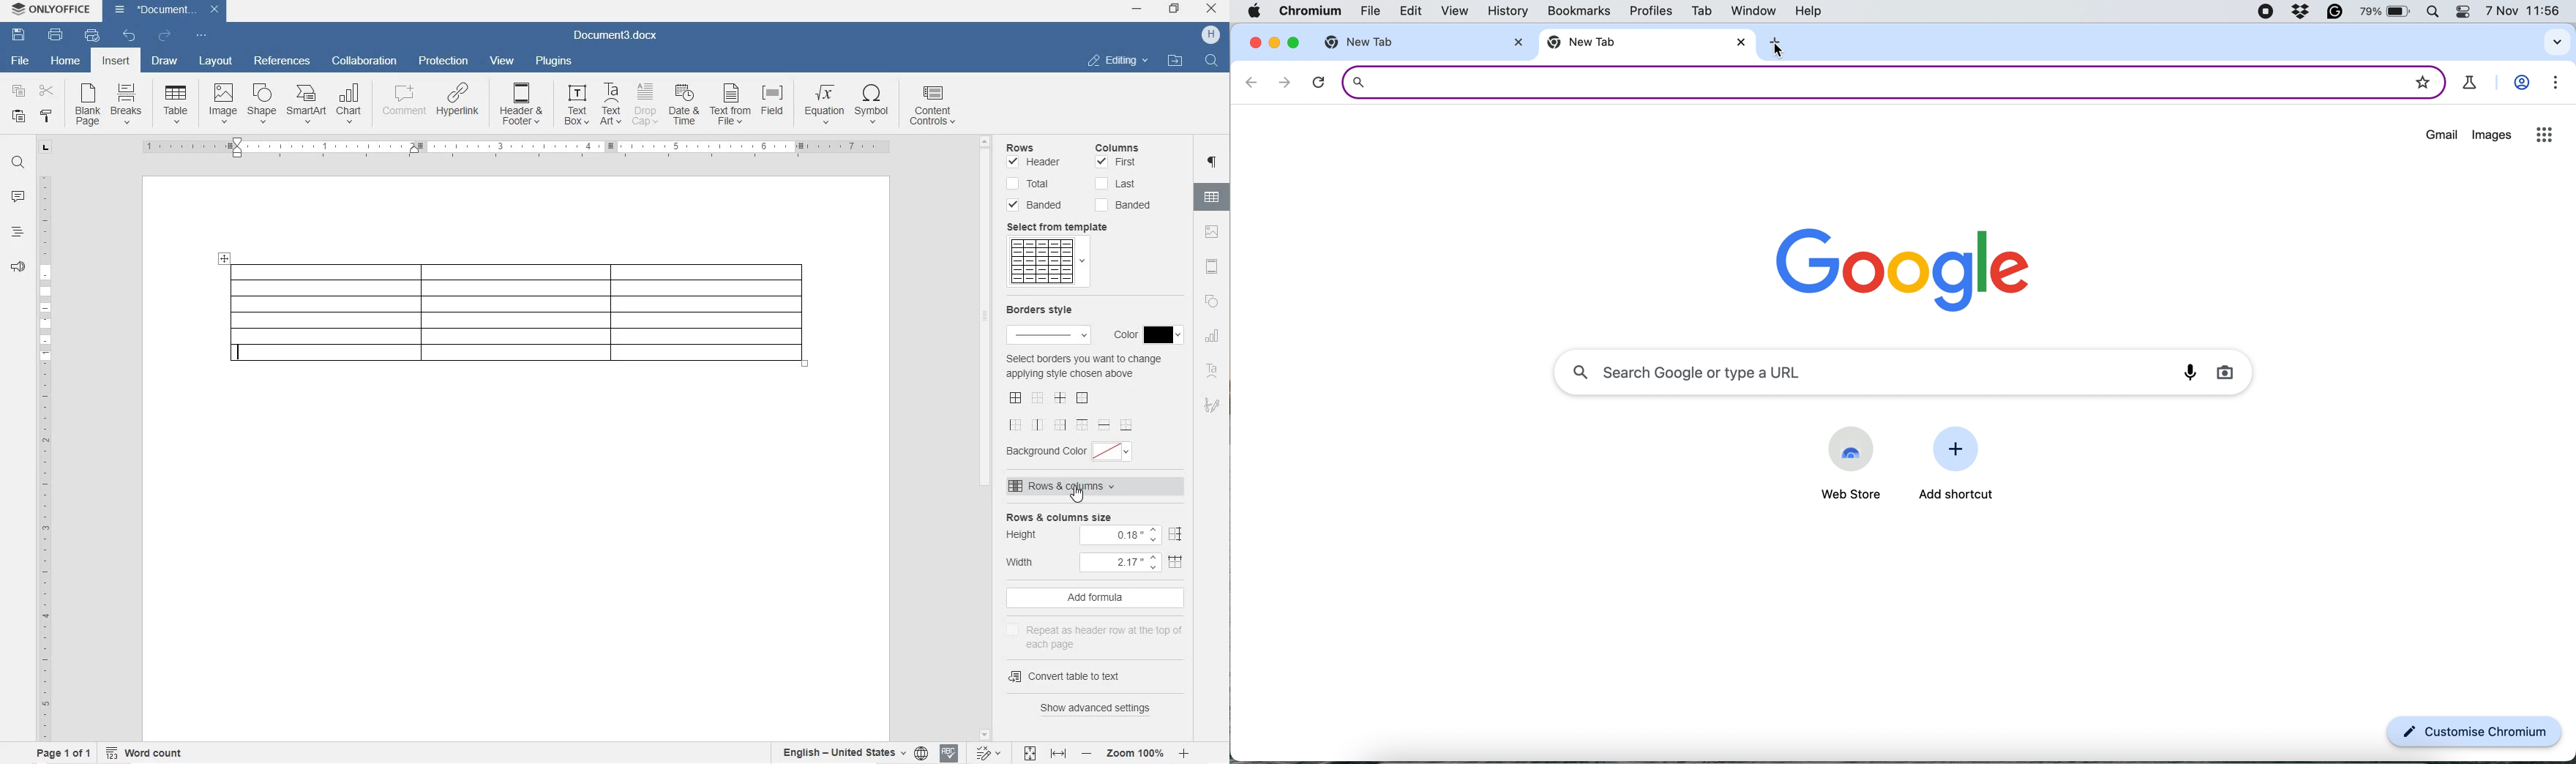  I want to click on date and time, so click(2524, 12).